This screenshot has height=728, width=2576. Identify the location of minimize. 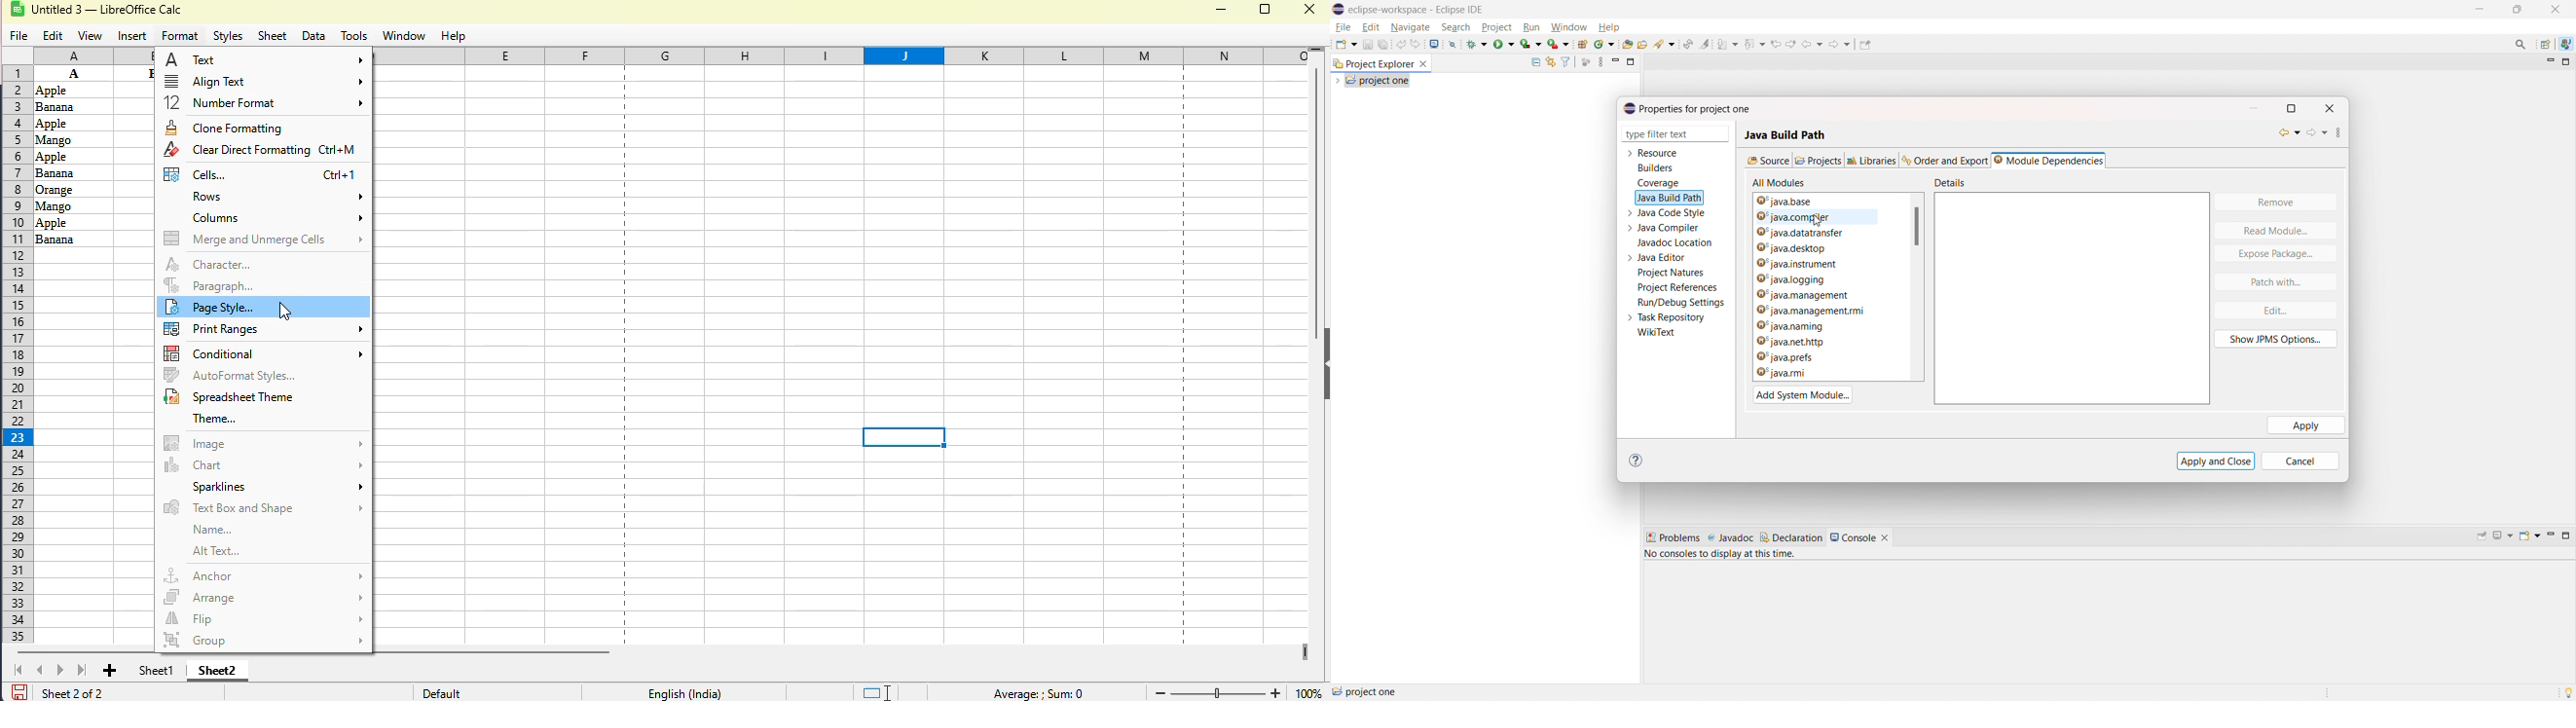
(1615, 62).